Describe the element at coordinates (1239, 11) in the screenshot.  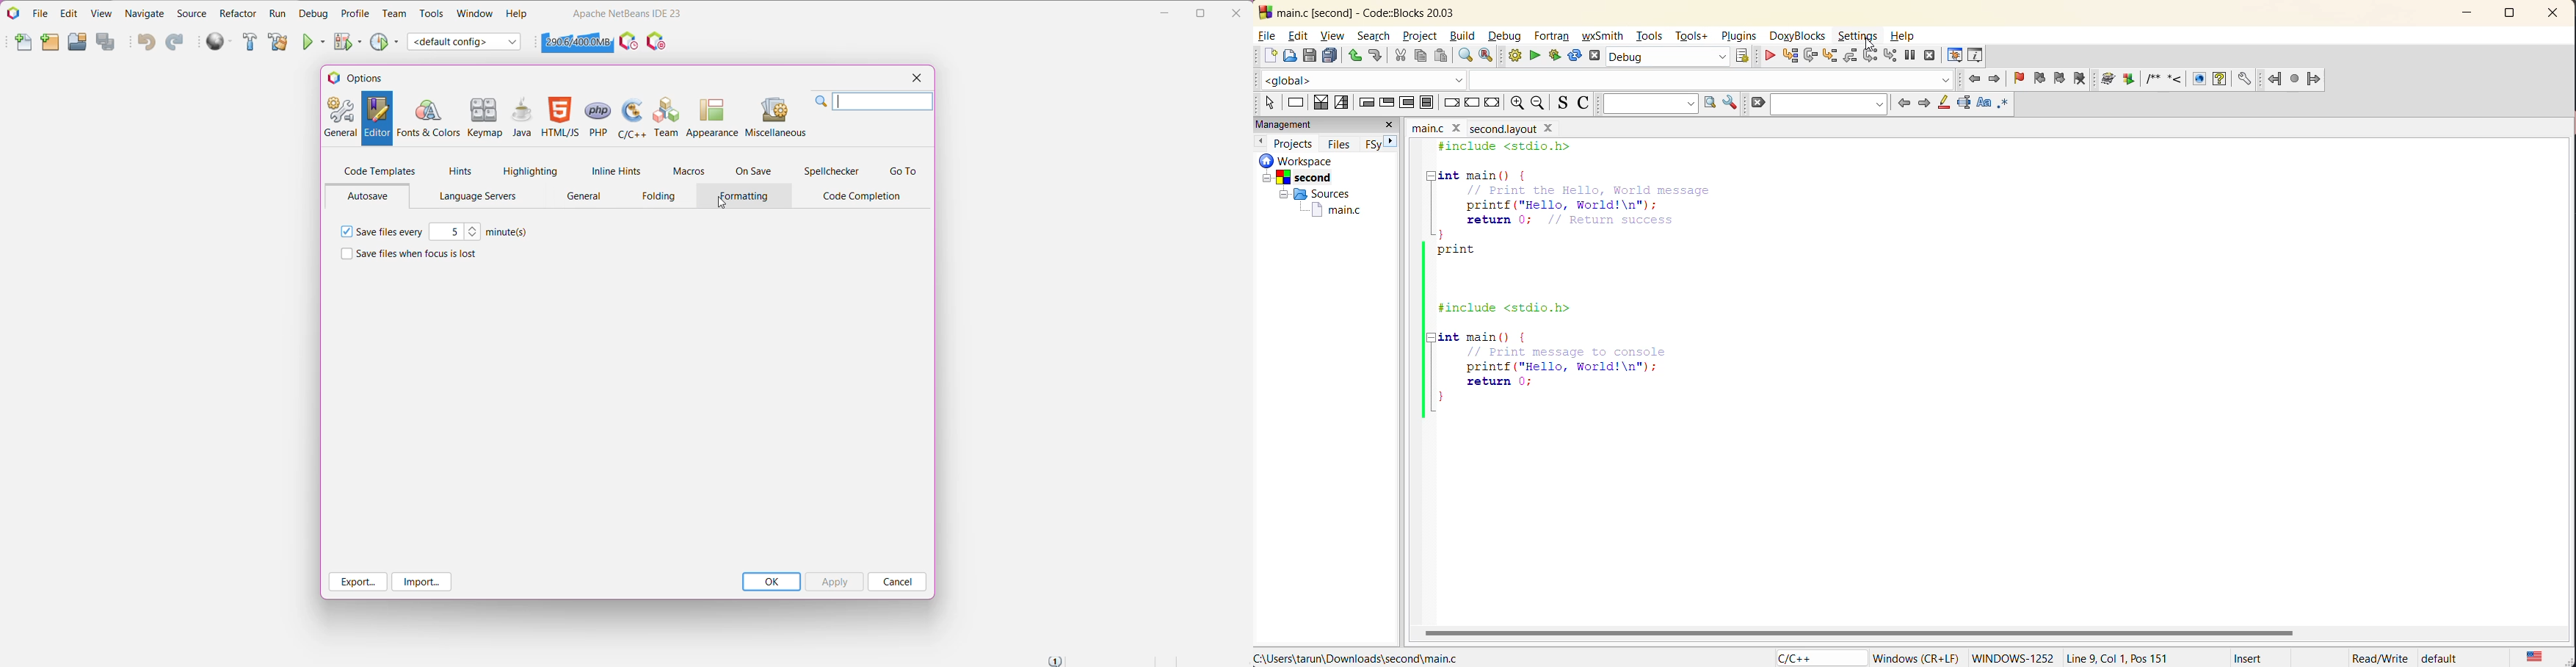
I see `Close` at that location.